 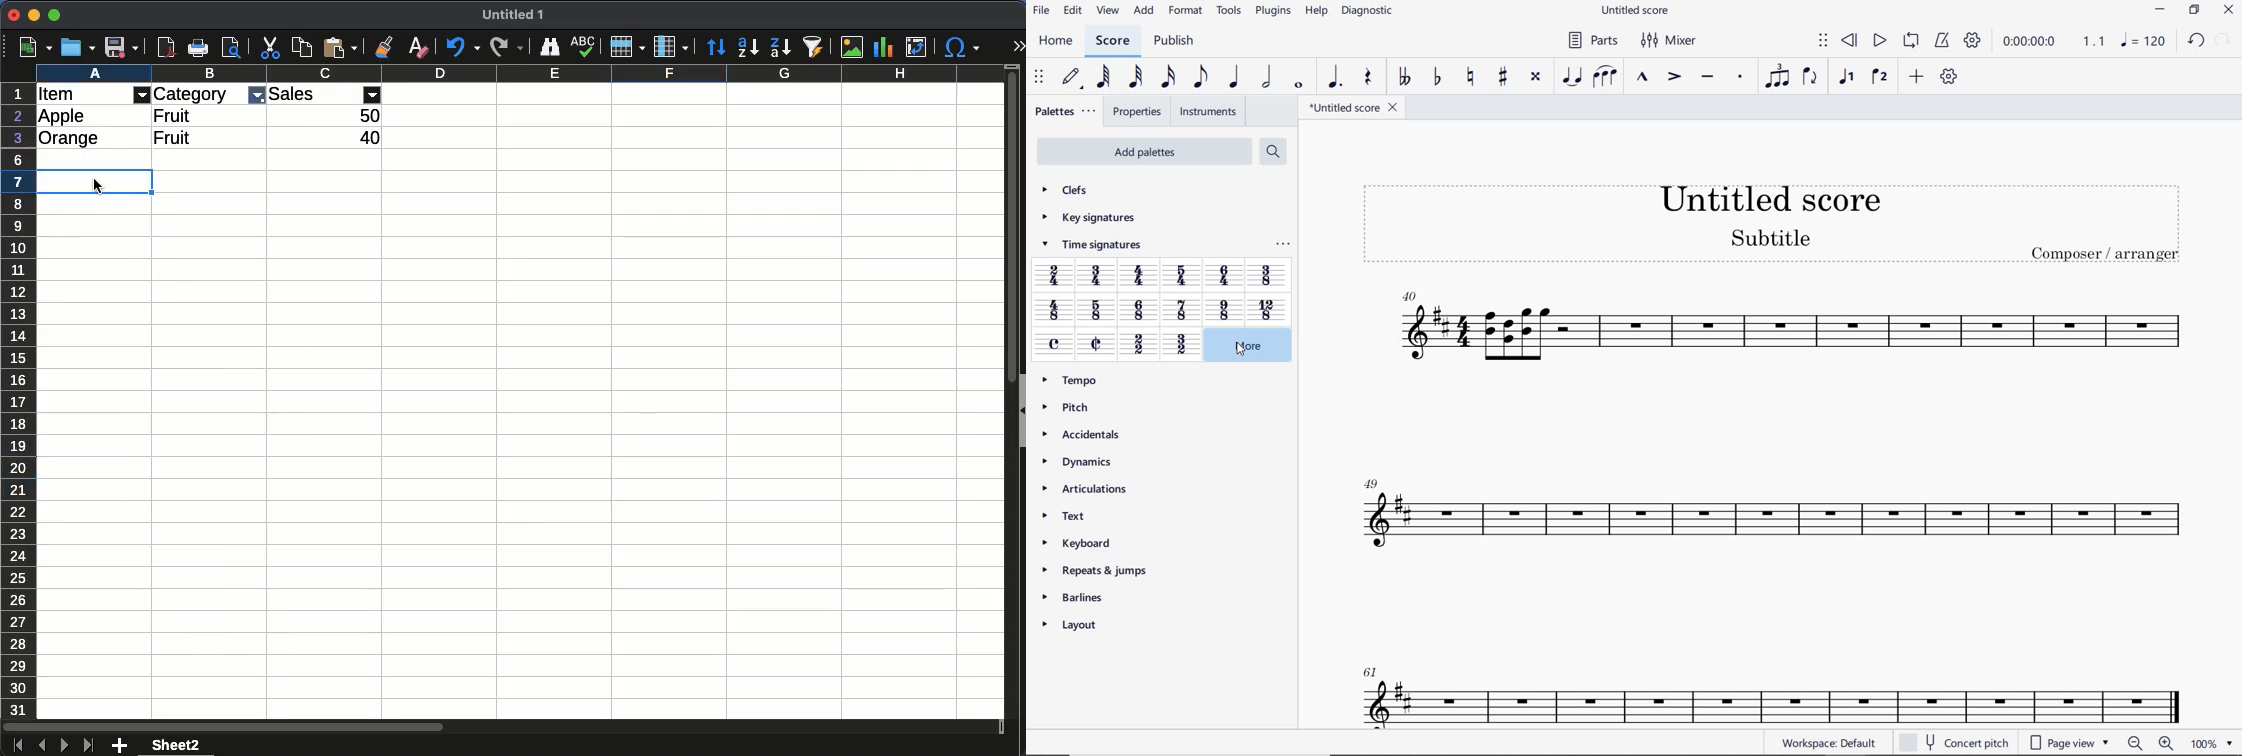 What do you see at coordinates (1073, 11) in the screenshot?
I see `EDIT` at bounding box center [1073, 11].